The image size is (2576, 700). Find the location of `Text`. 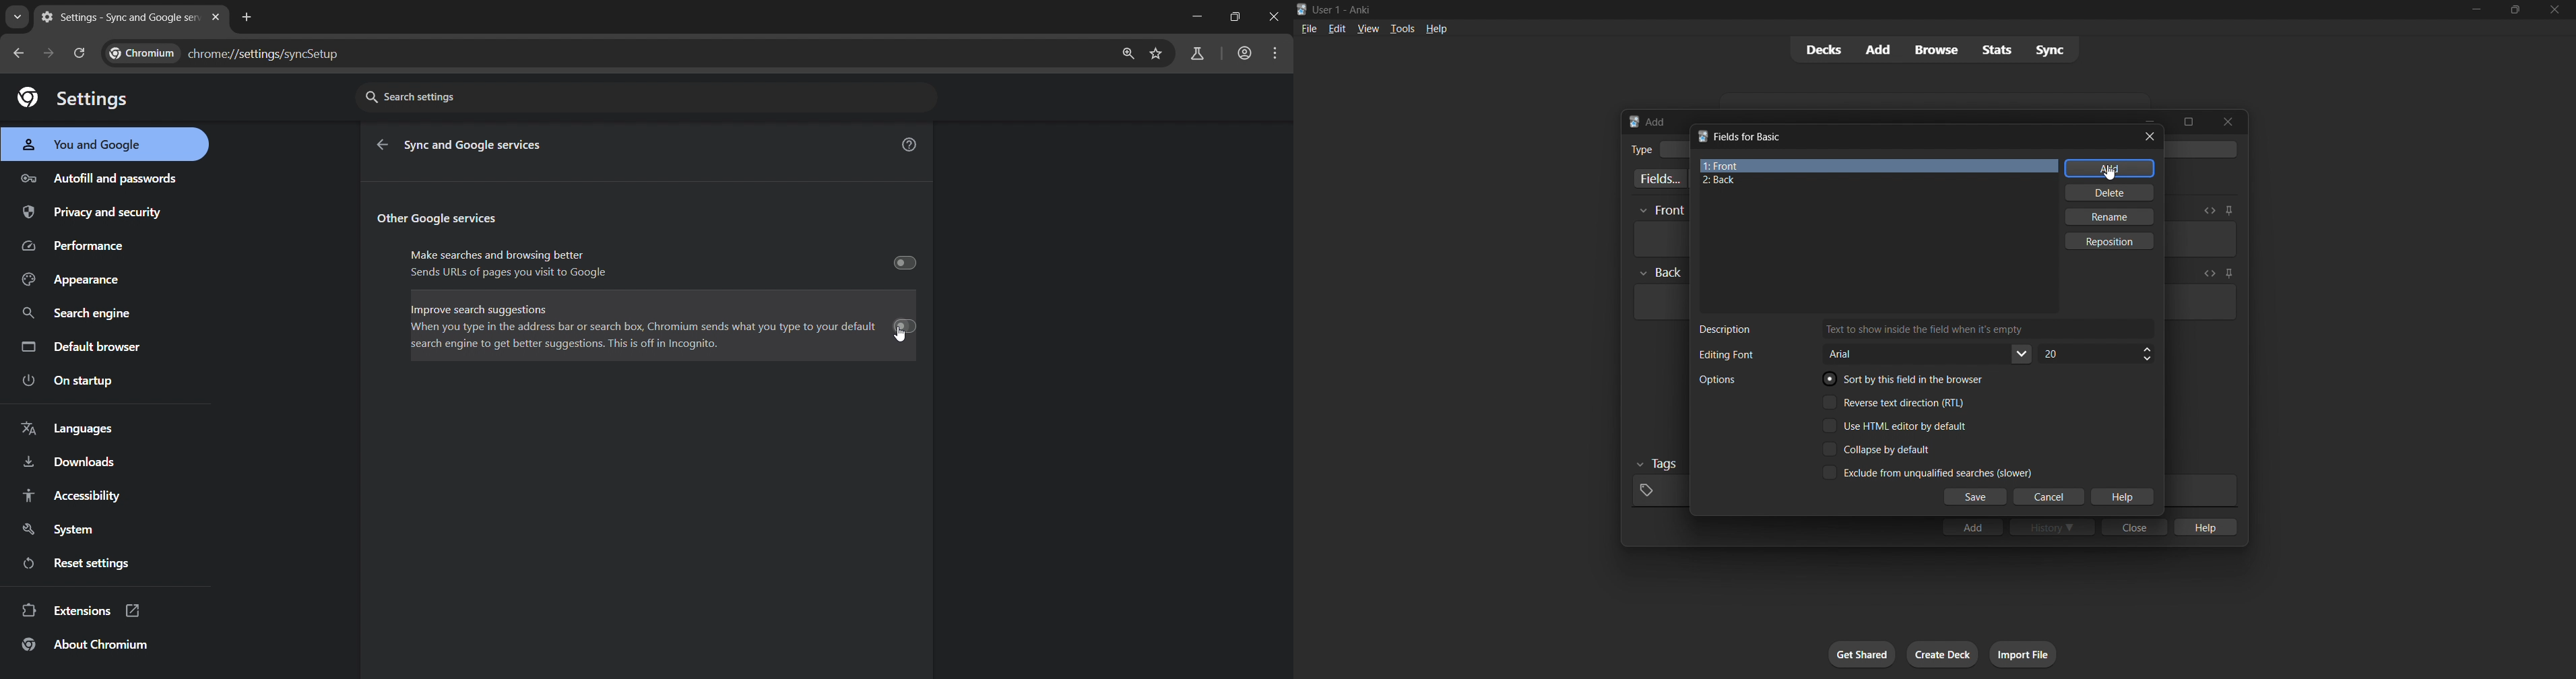

Text is located at coordinates (1717, 380).